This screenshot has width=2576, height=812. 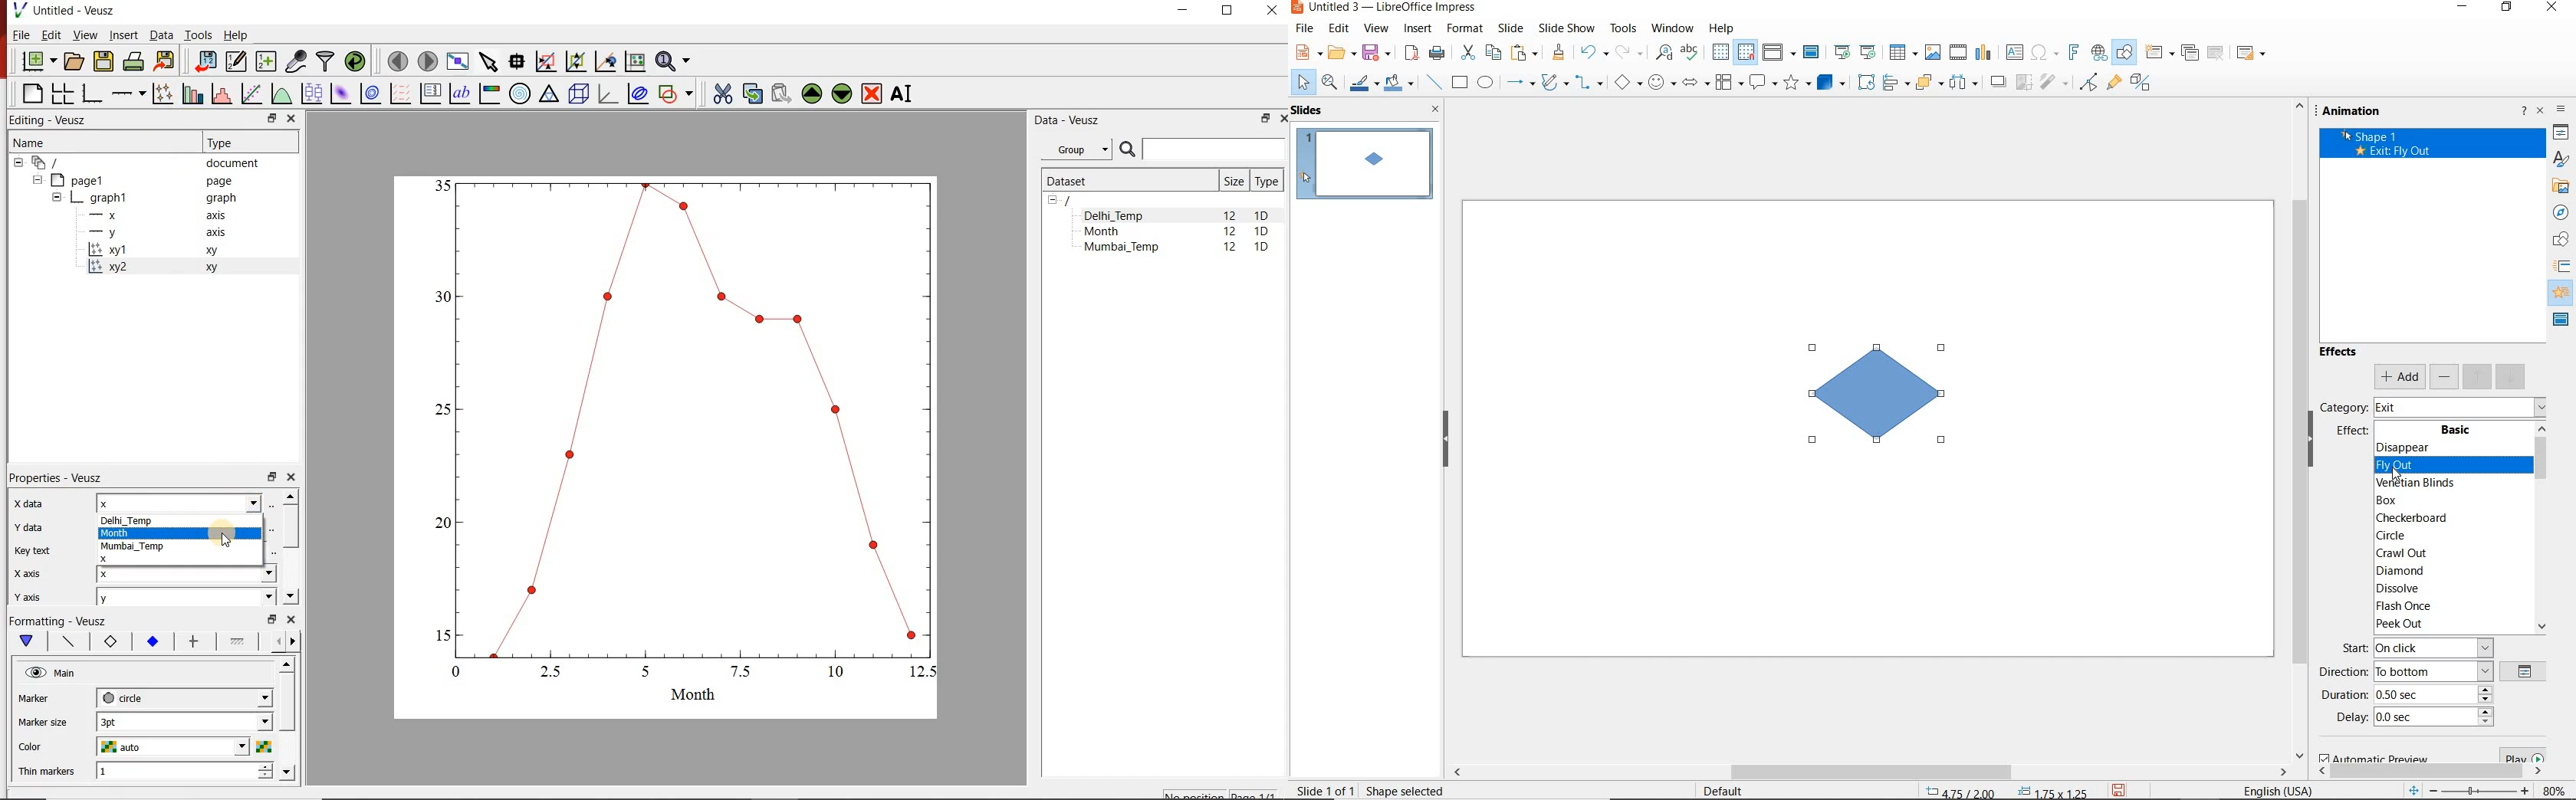 What do you see at coordinates (2448, 572) in the screenshot?
I see `diamond` at bounding box center [2448, 572].